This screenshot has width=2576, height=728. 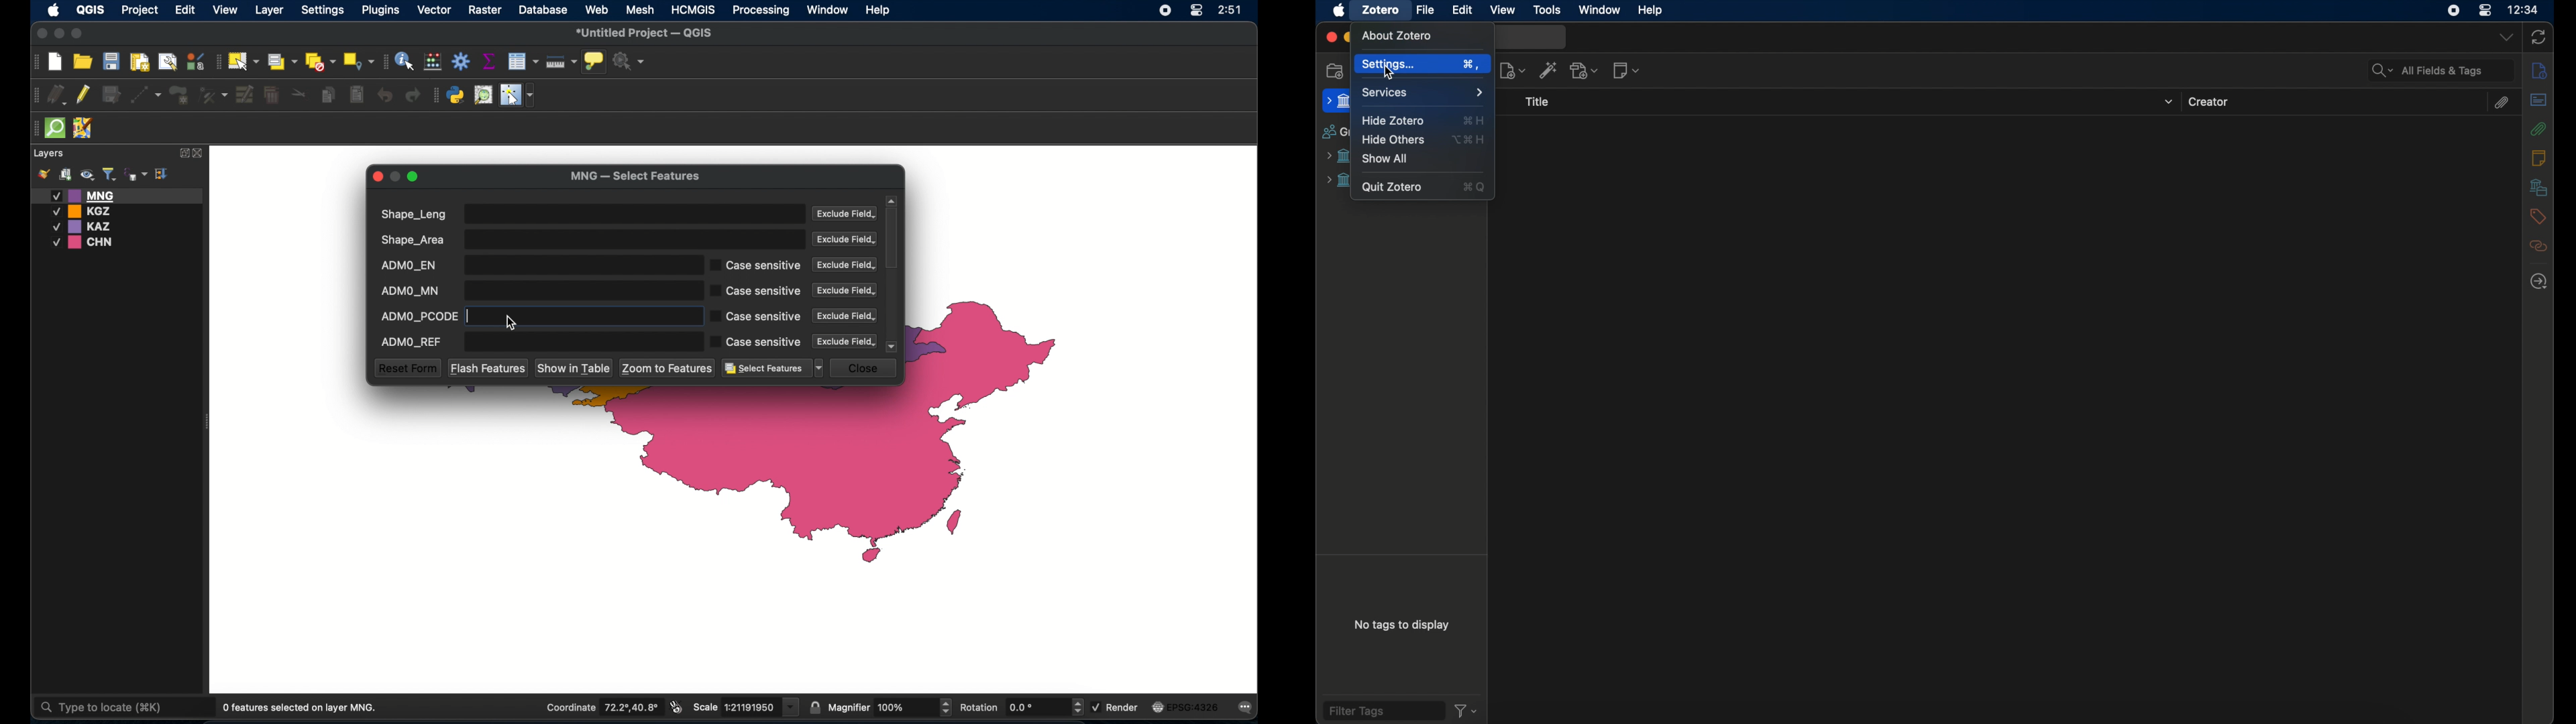 I want to click on close, so click(x=866, y=368).